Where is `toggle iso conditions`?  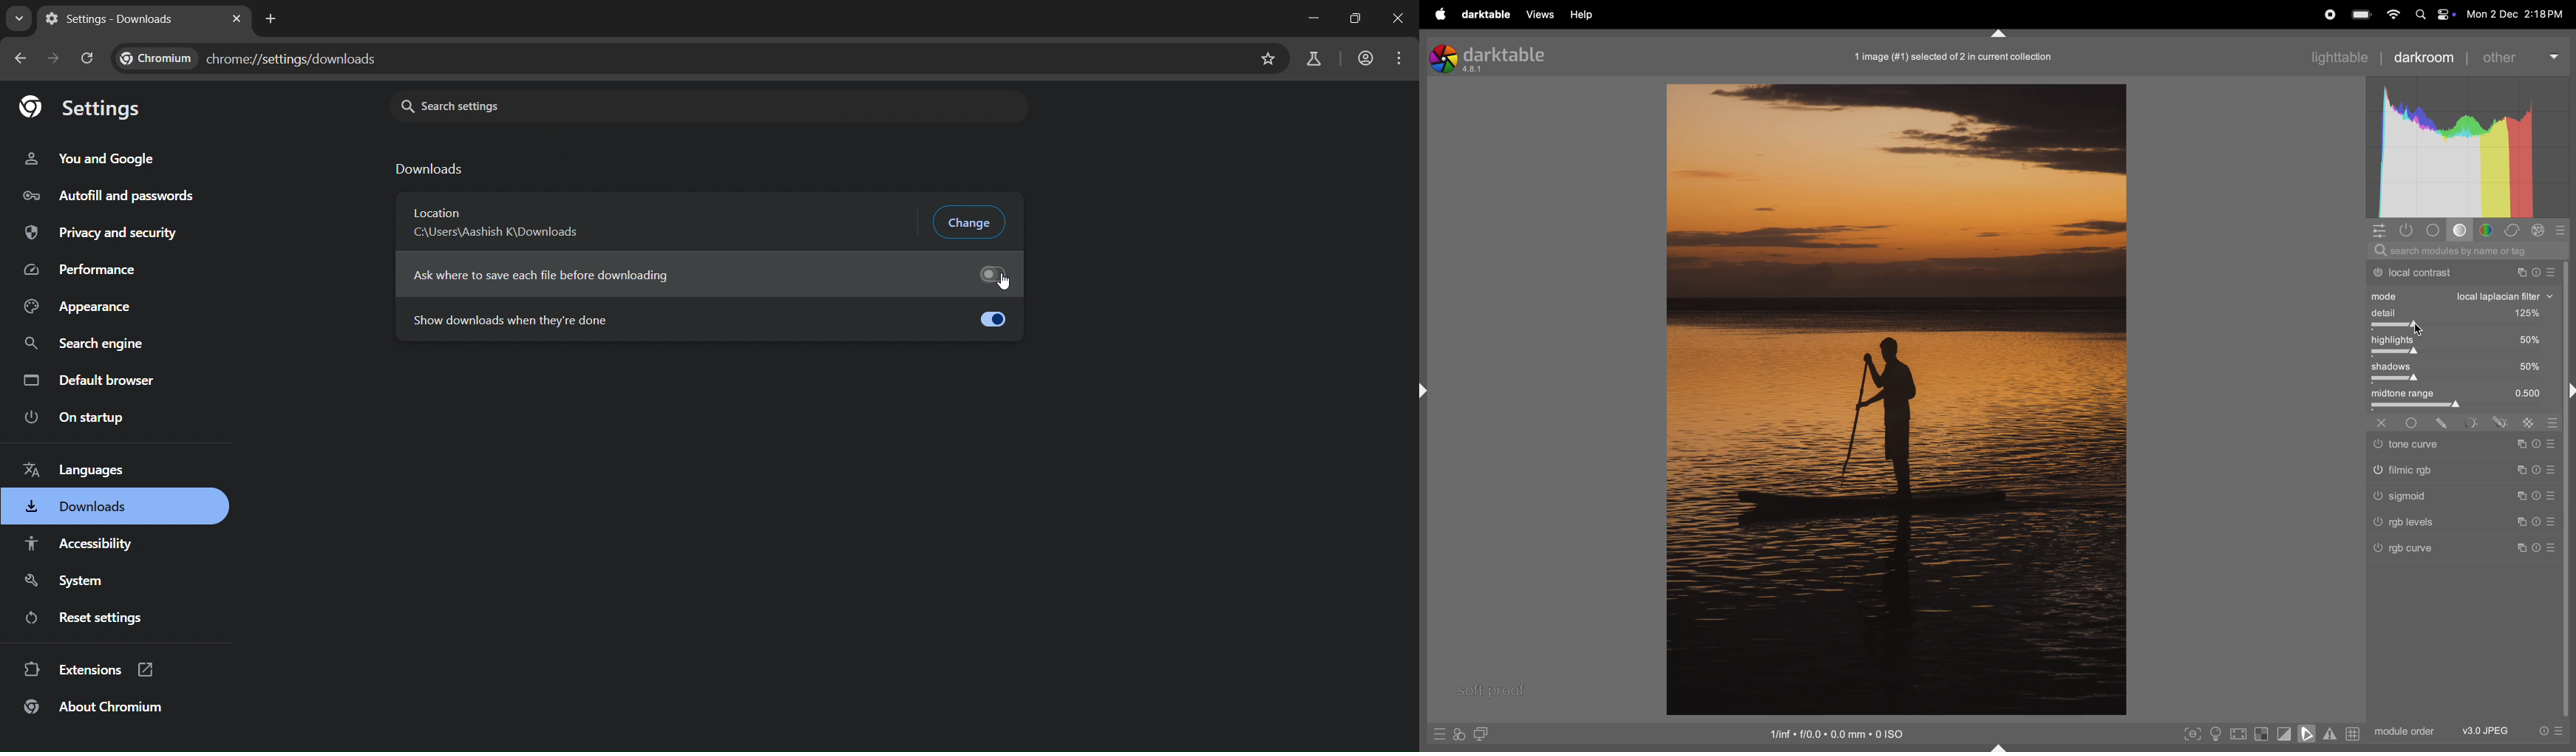
toggle iso conditions is located at coordinates (2215, 734).